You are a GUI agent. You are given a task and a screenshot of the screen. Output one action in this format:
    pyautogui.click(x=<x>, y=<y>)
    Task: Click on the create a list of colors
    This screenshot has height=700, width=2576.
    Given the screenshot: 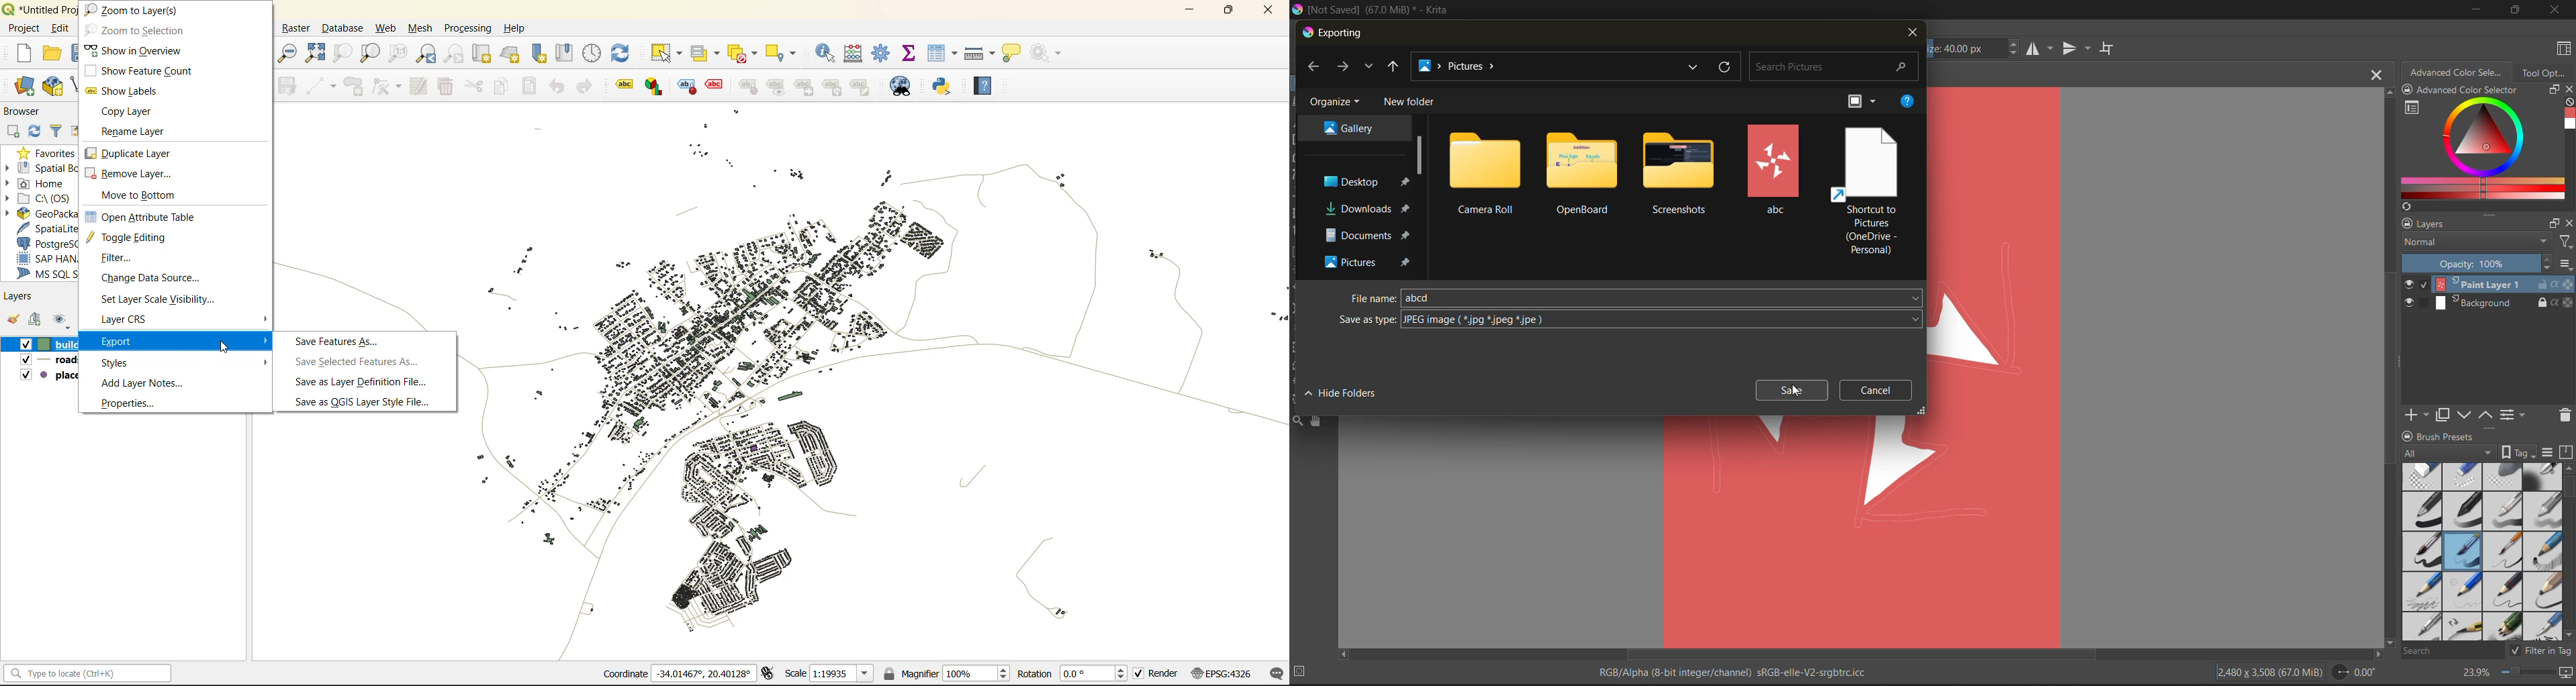 What is the action you would take?
    pyautogui.click(x=2407, y=208)
    